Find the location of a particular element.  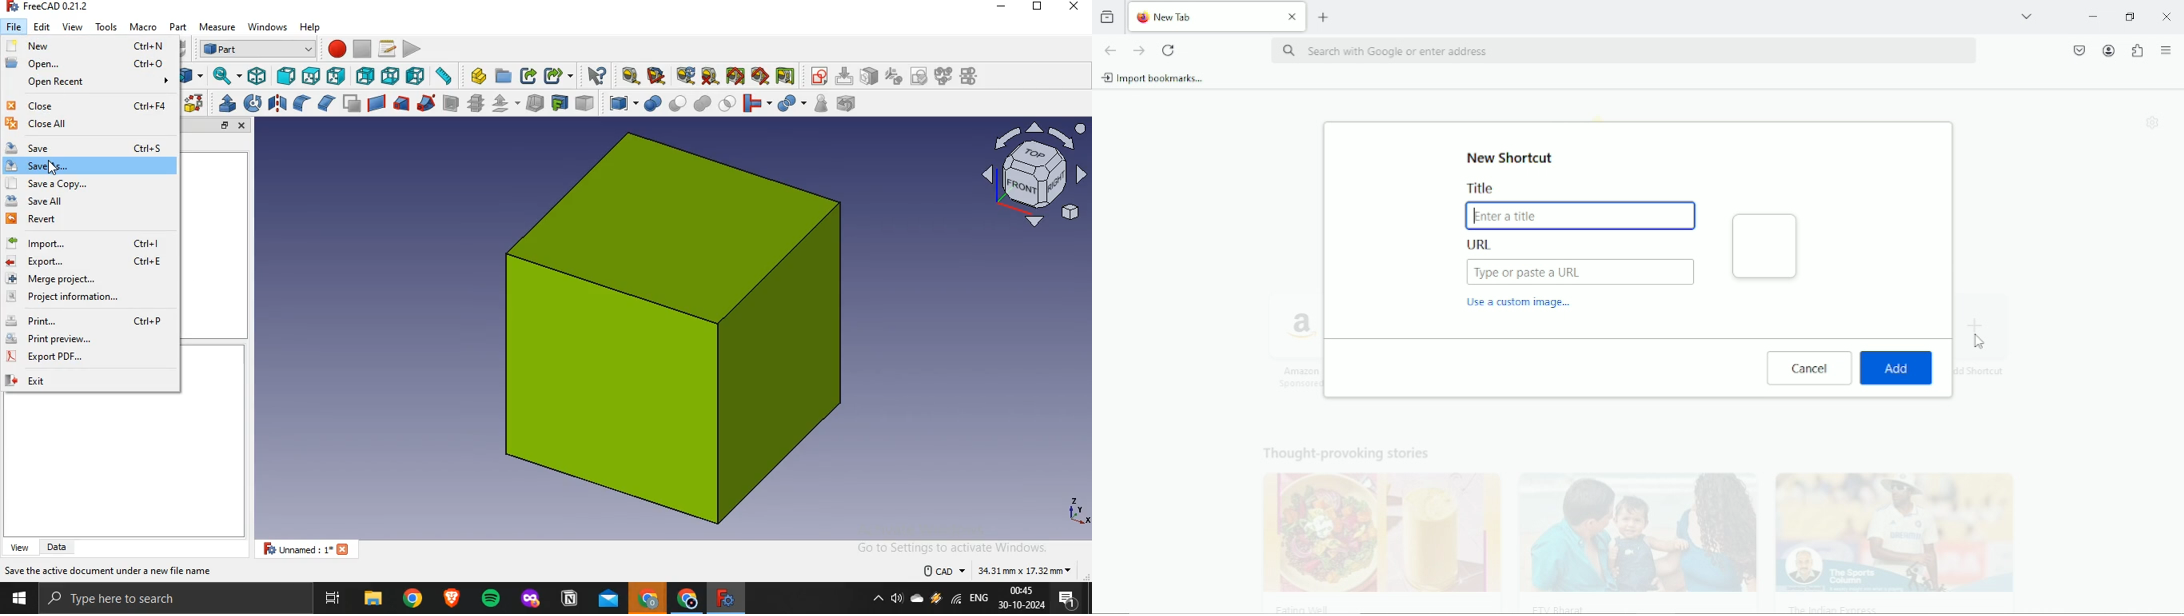

windows is located at coordinates (268, 26).